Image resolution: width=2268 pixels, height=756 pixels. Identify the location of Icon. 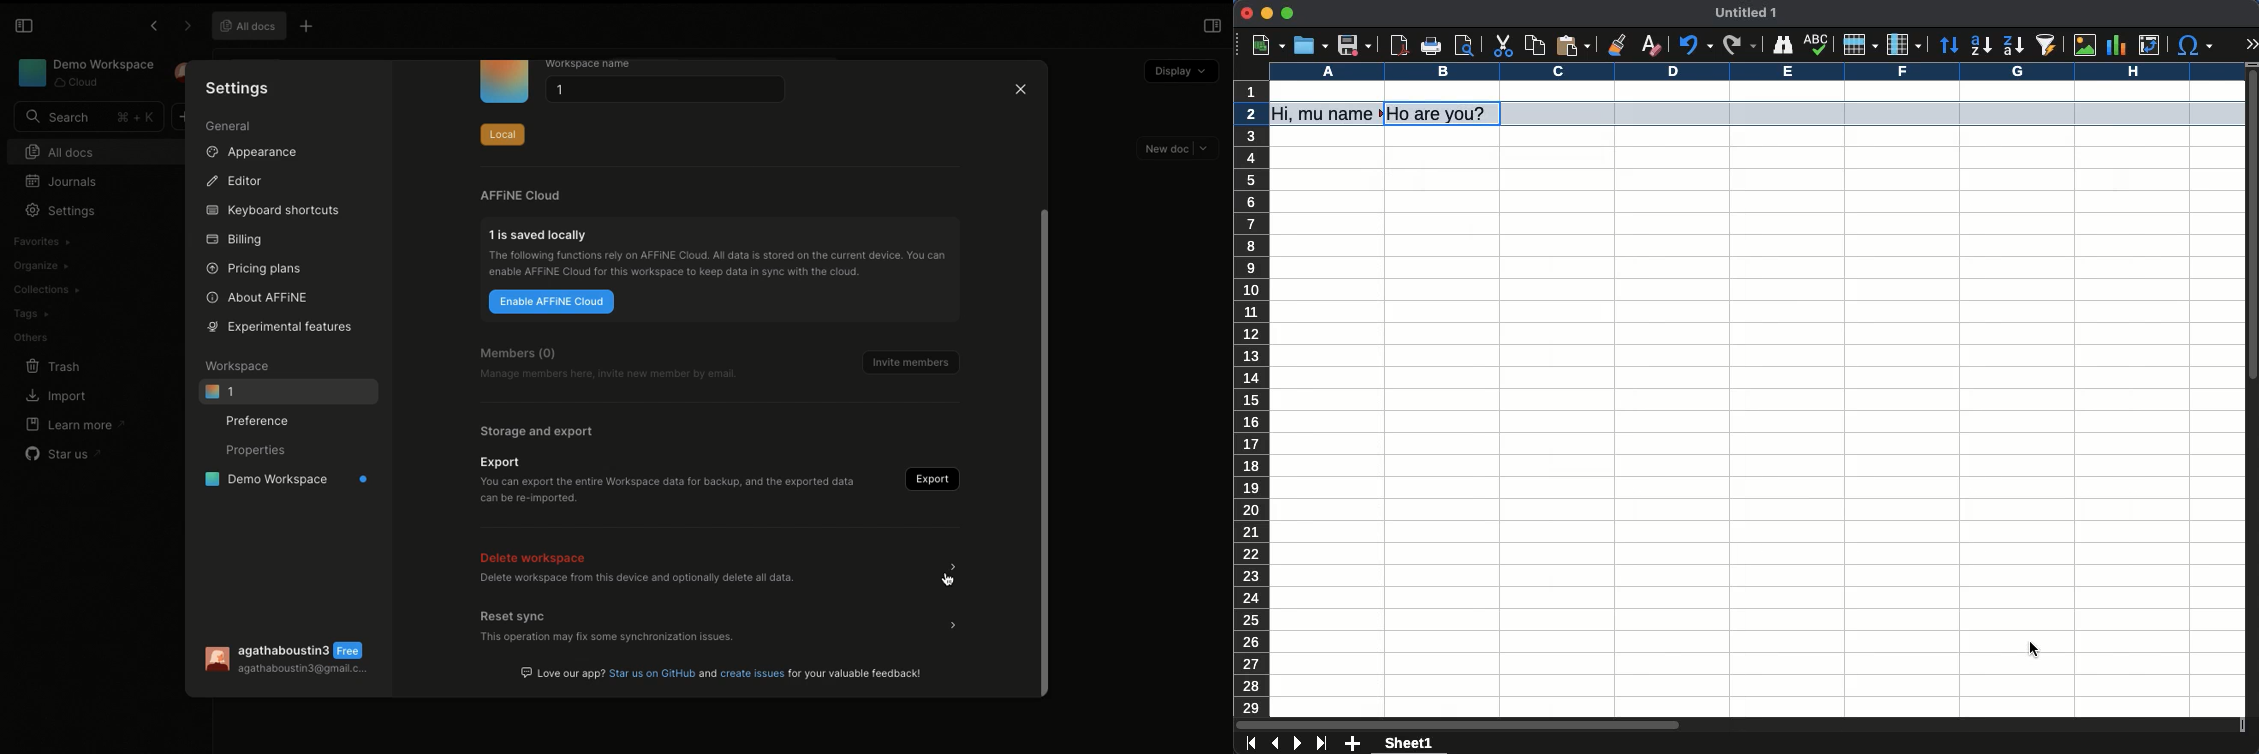
(505, 82).